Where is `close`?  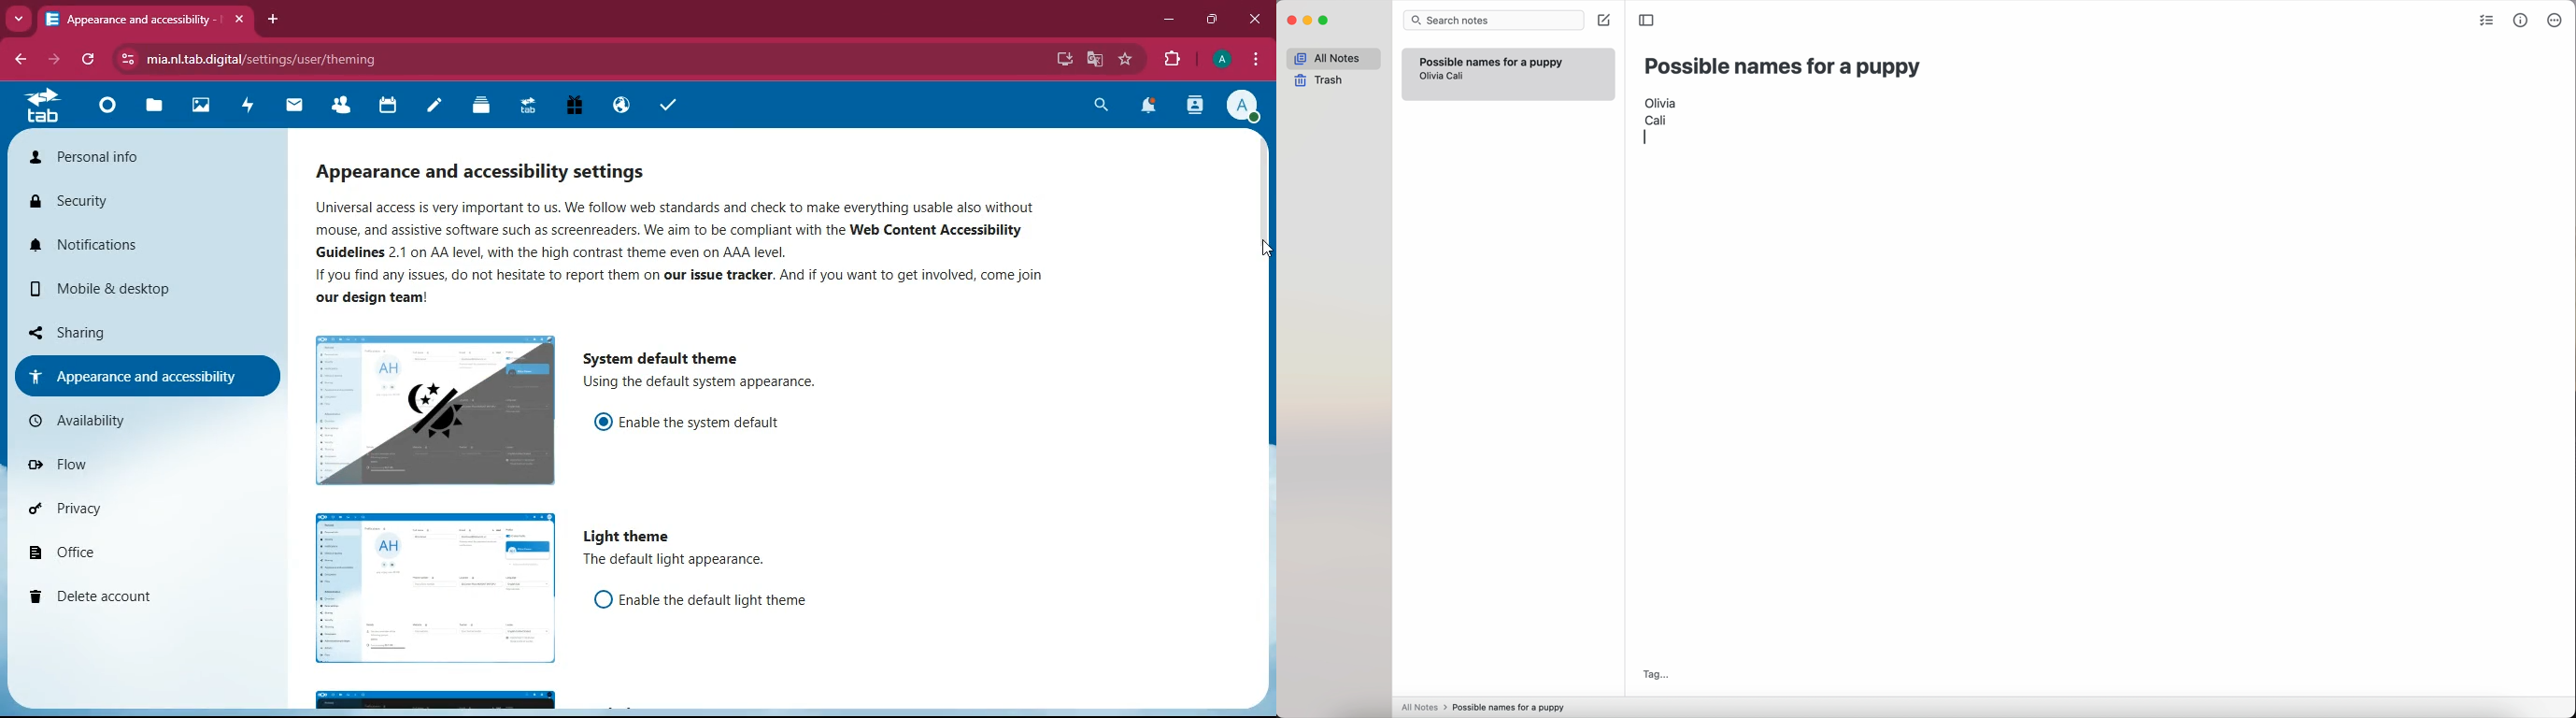 close is located at coordinates (1256, 20).